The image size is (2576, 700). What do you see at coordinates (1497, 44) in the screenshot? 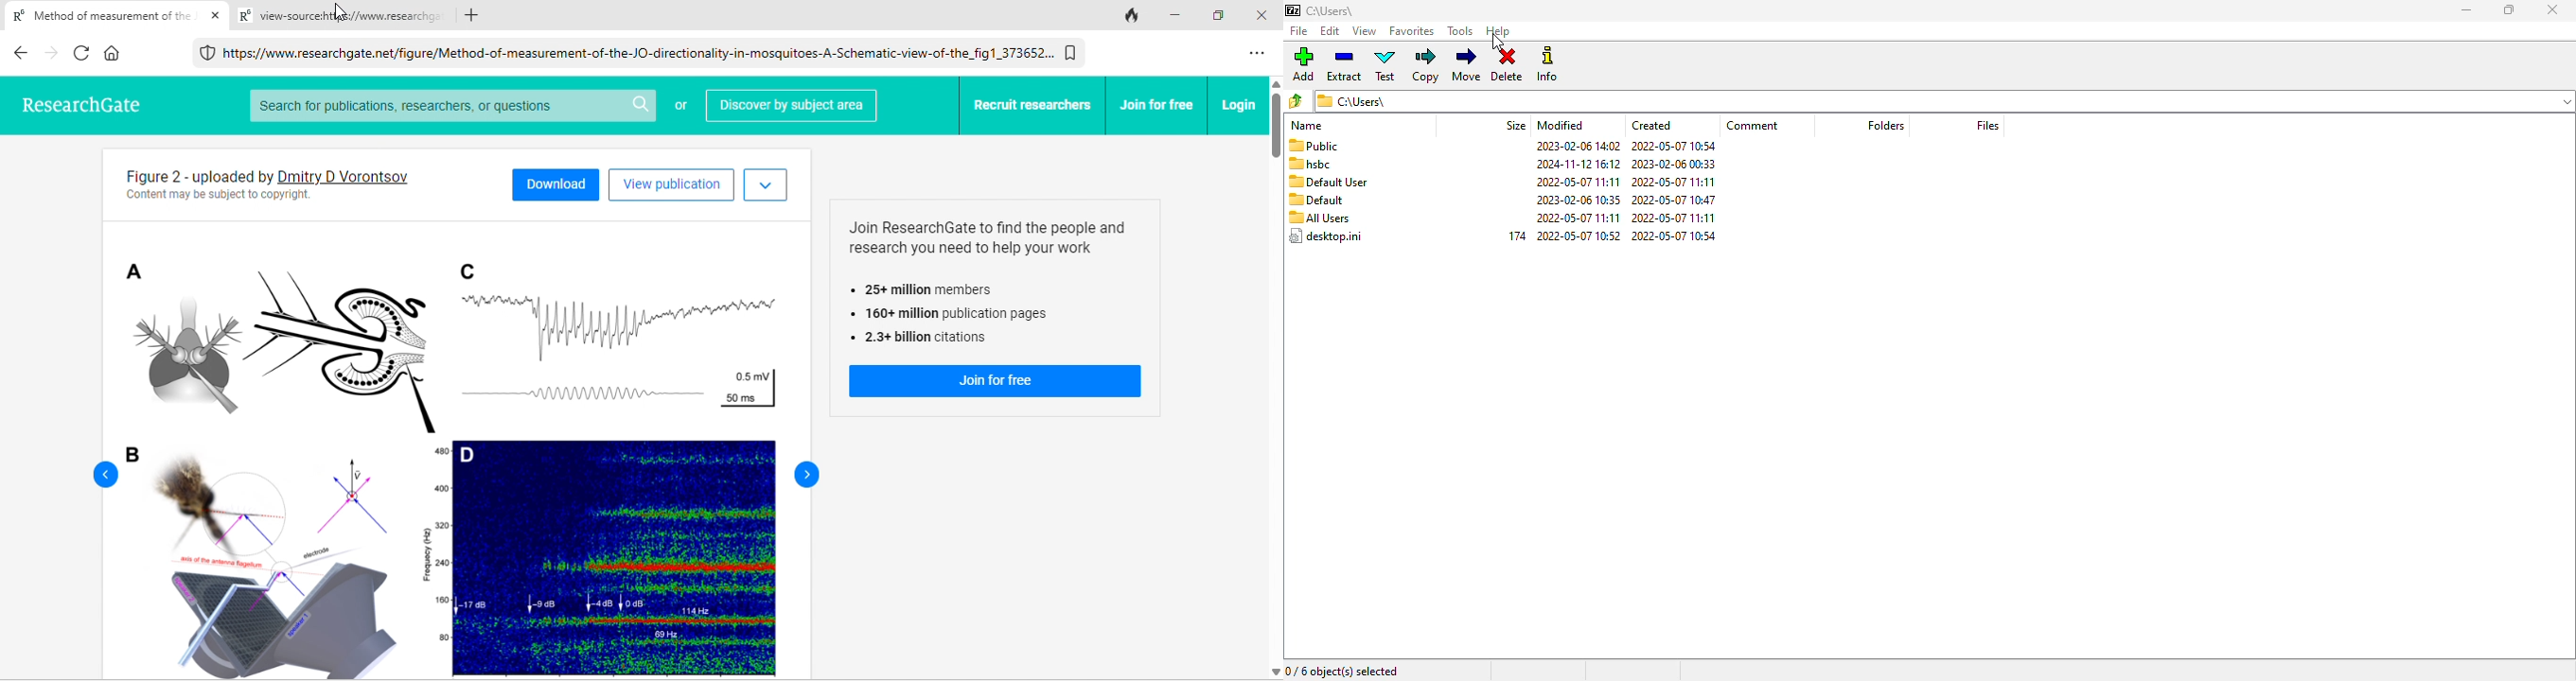
I see `cursor` at bounding box center [1497, 44].